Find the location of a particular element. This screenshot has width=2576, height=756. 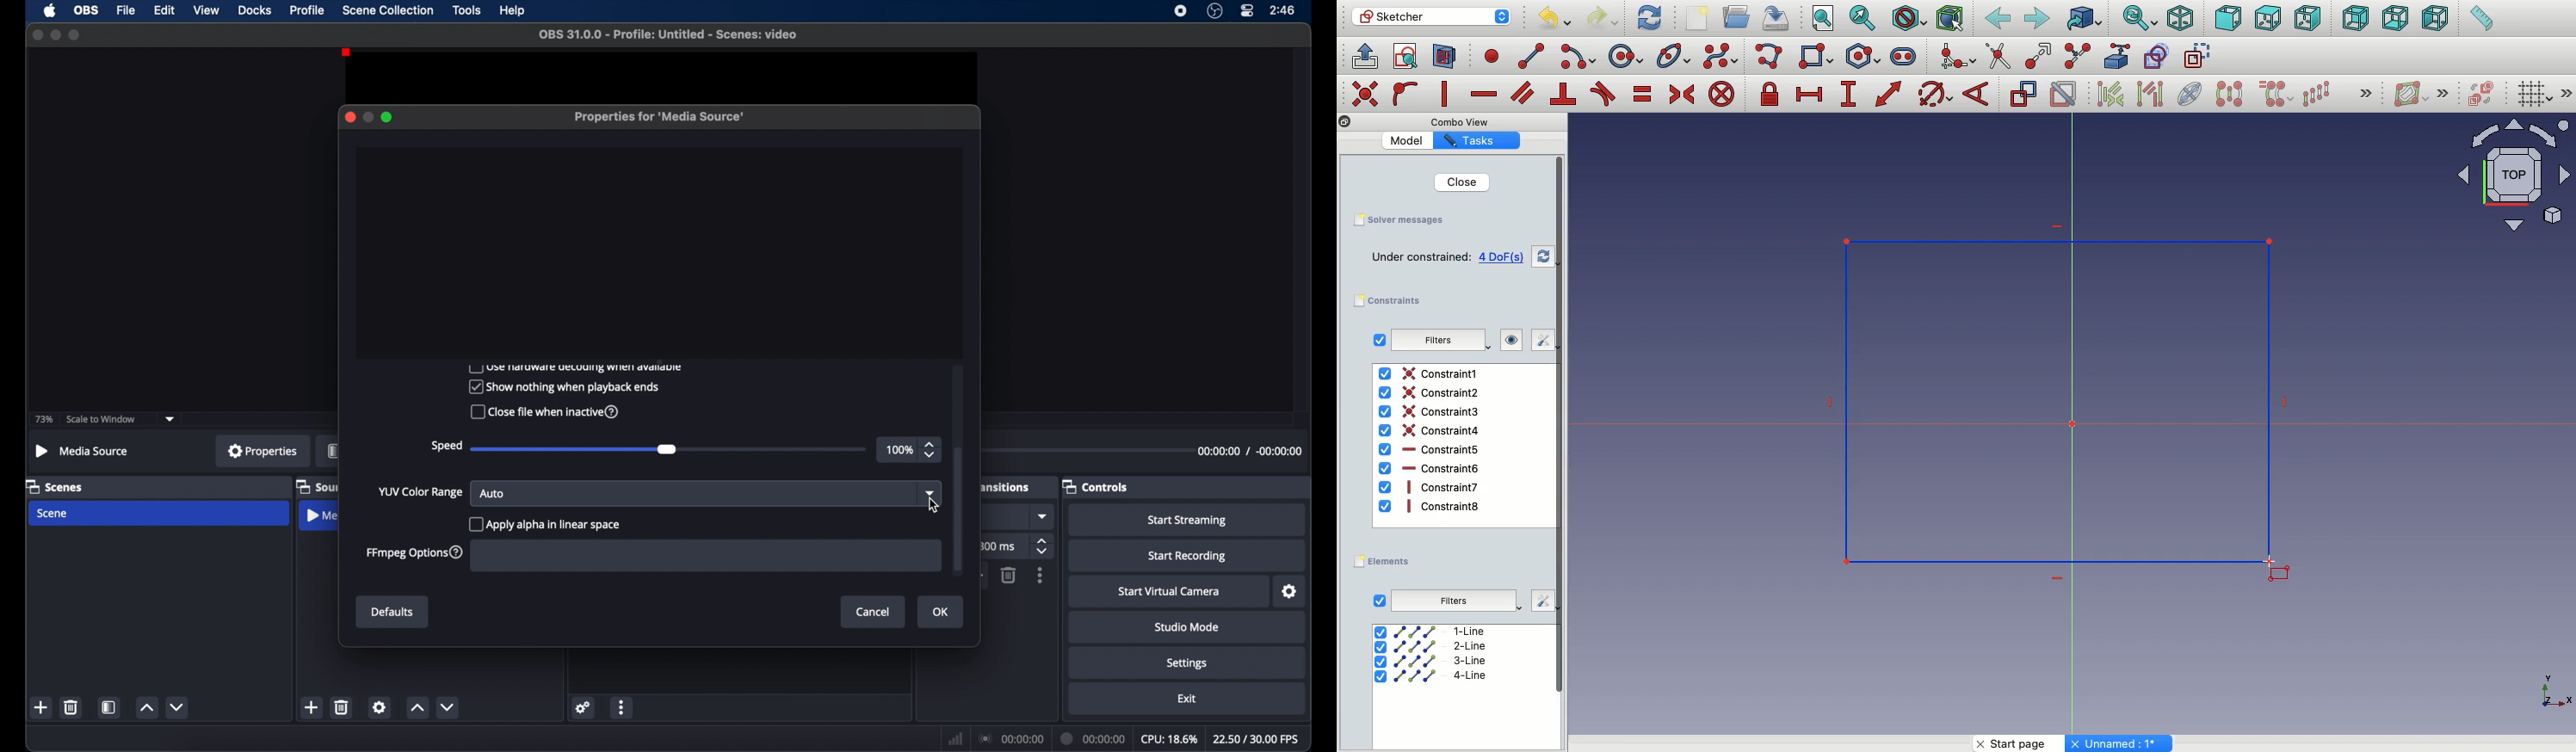

dropdown is located at coordinates (928, 492).